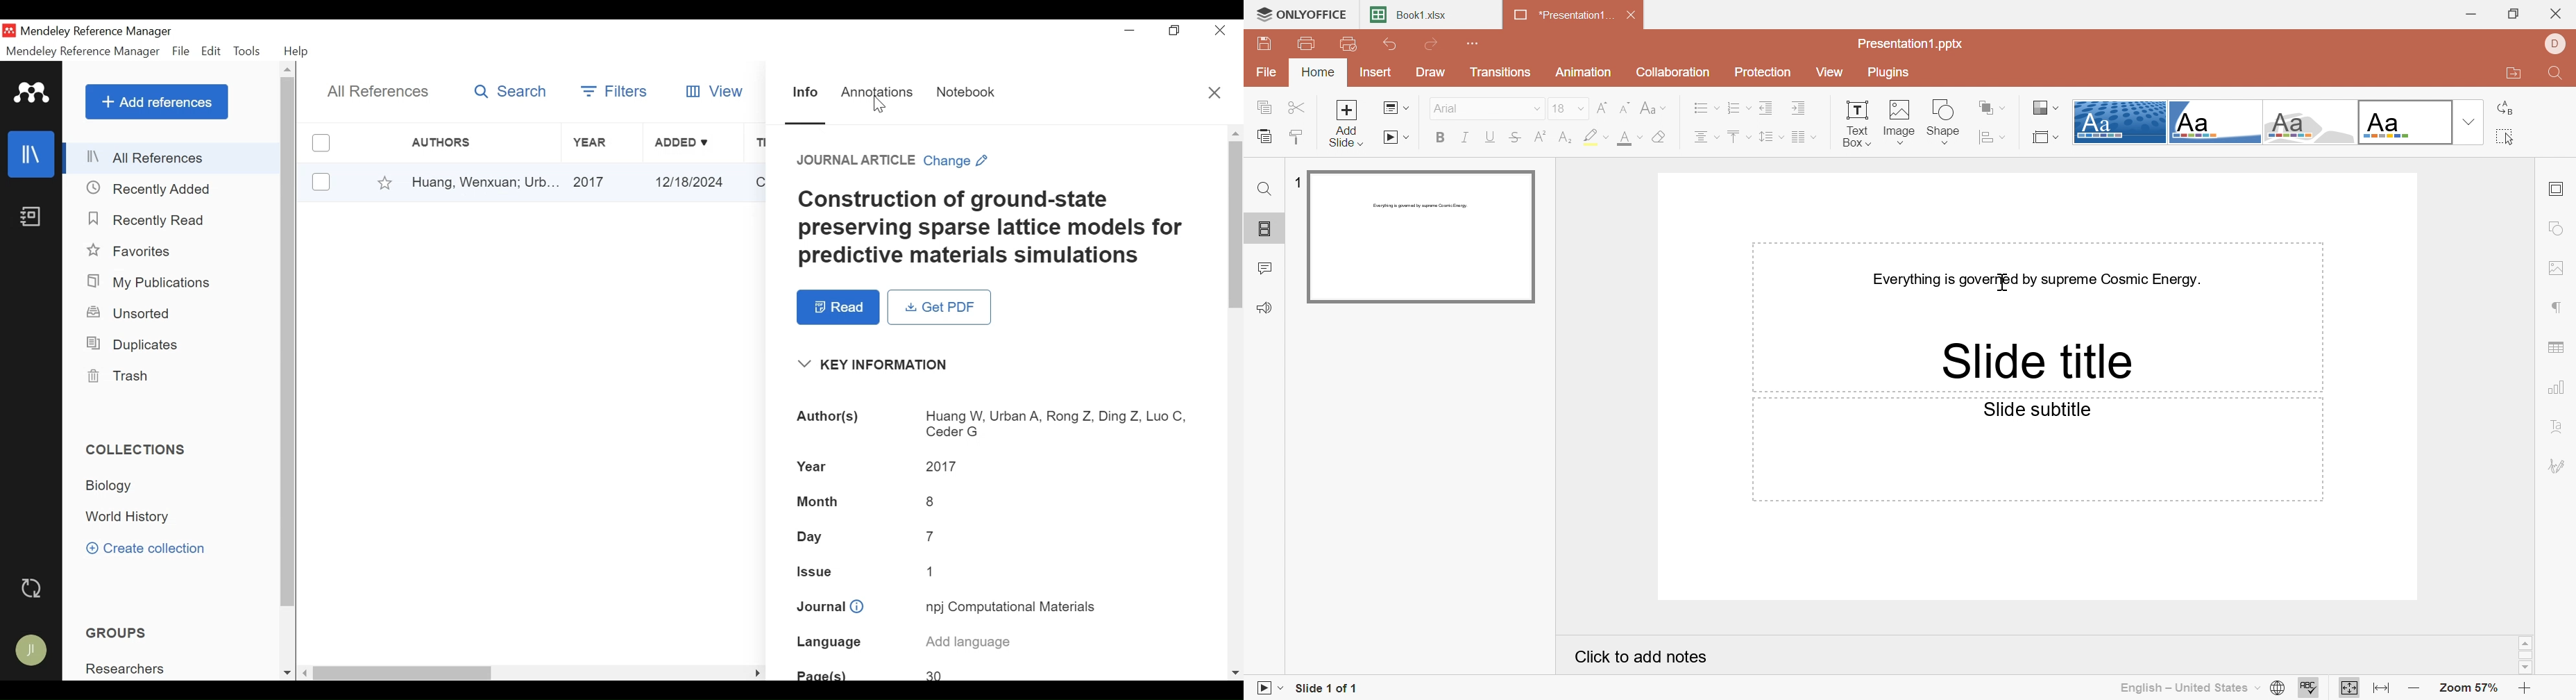 The image size is (2576, 700). I want to click on File , so click(180, 51).